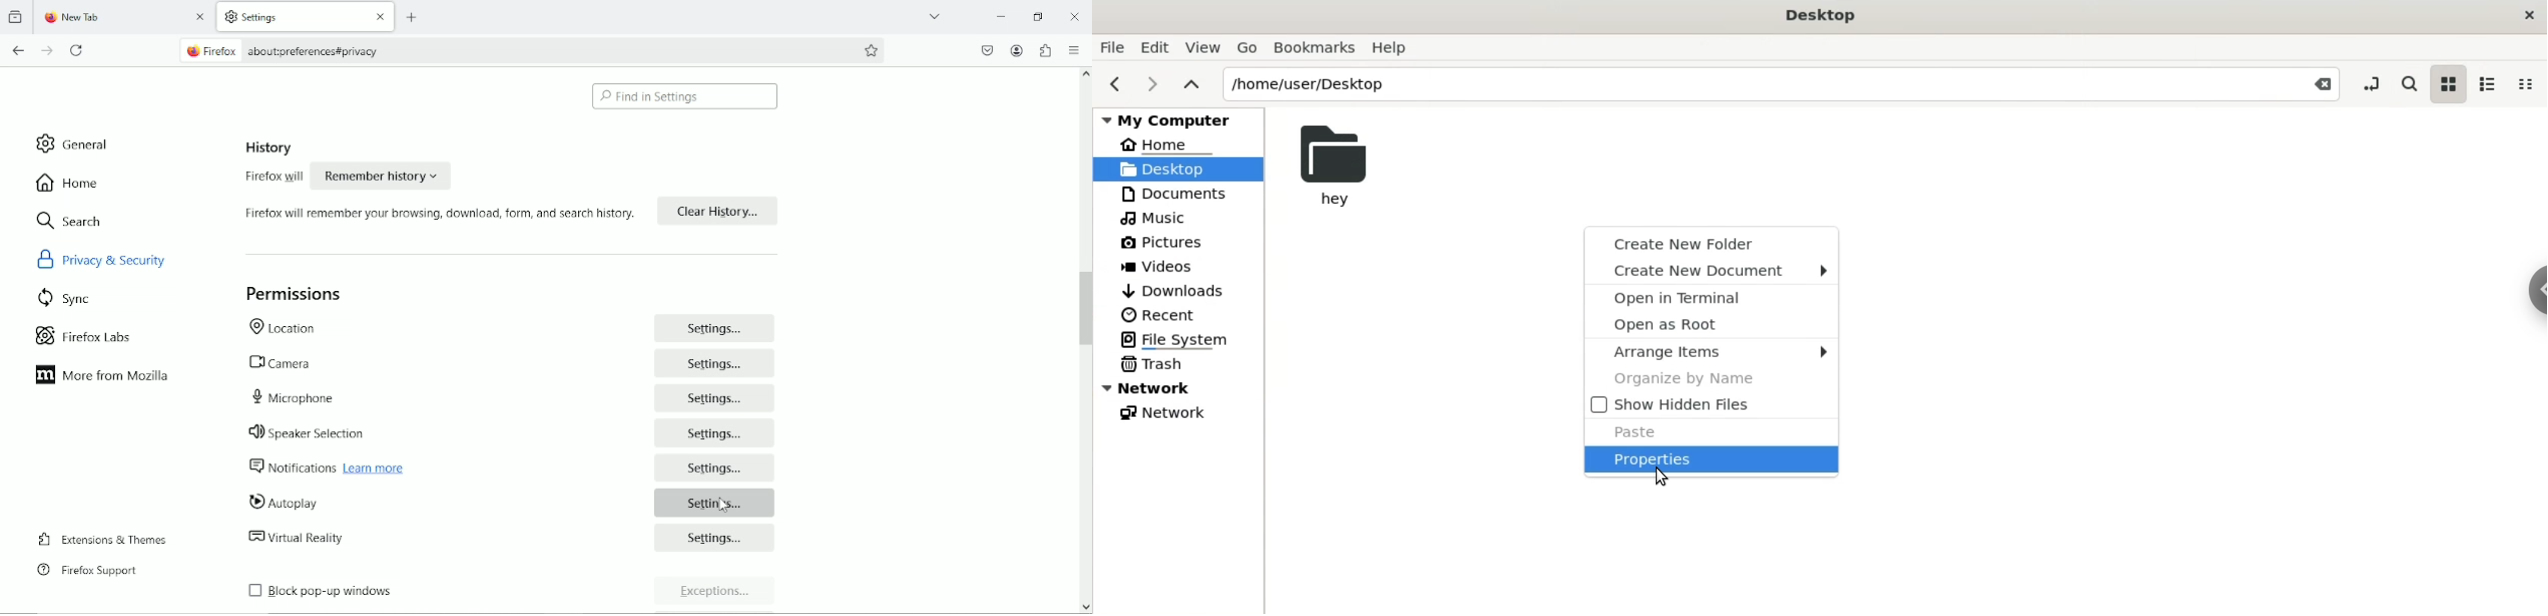 This screenshot has width=2548, height=616. I want to click on checkbox, so click(253, 590).